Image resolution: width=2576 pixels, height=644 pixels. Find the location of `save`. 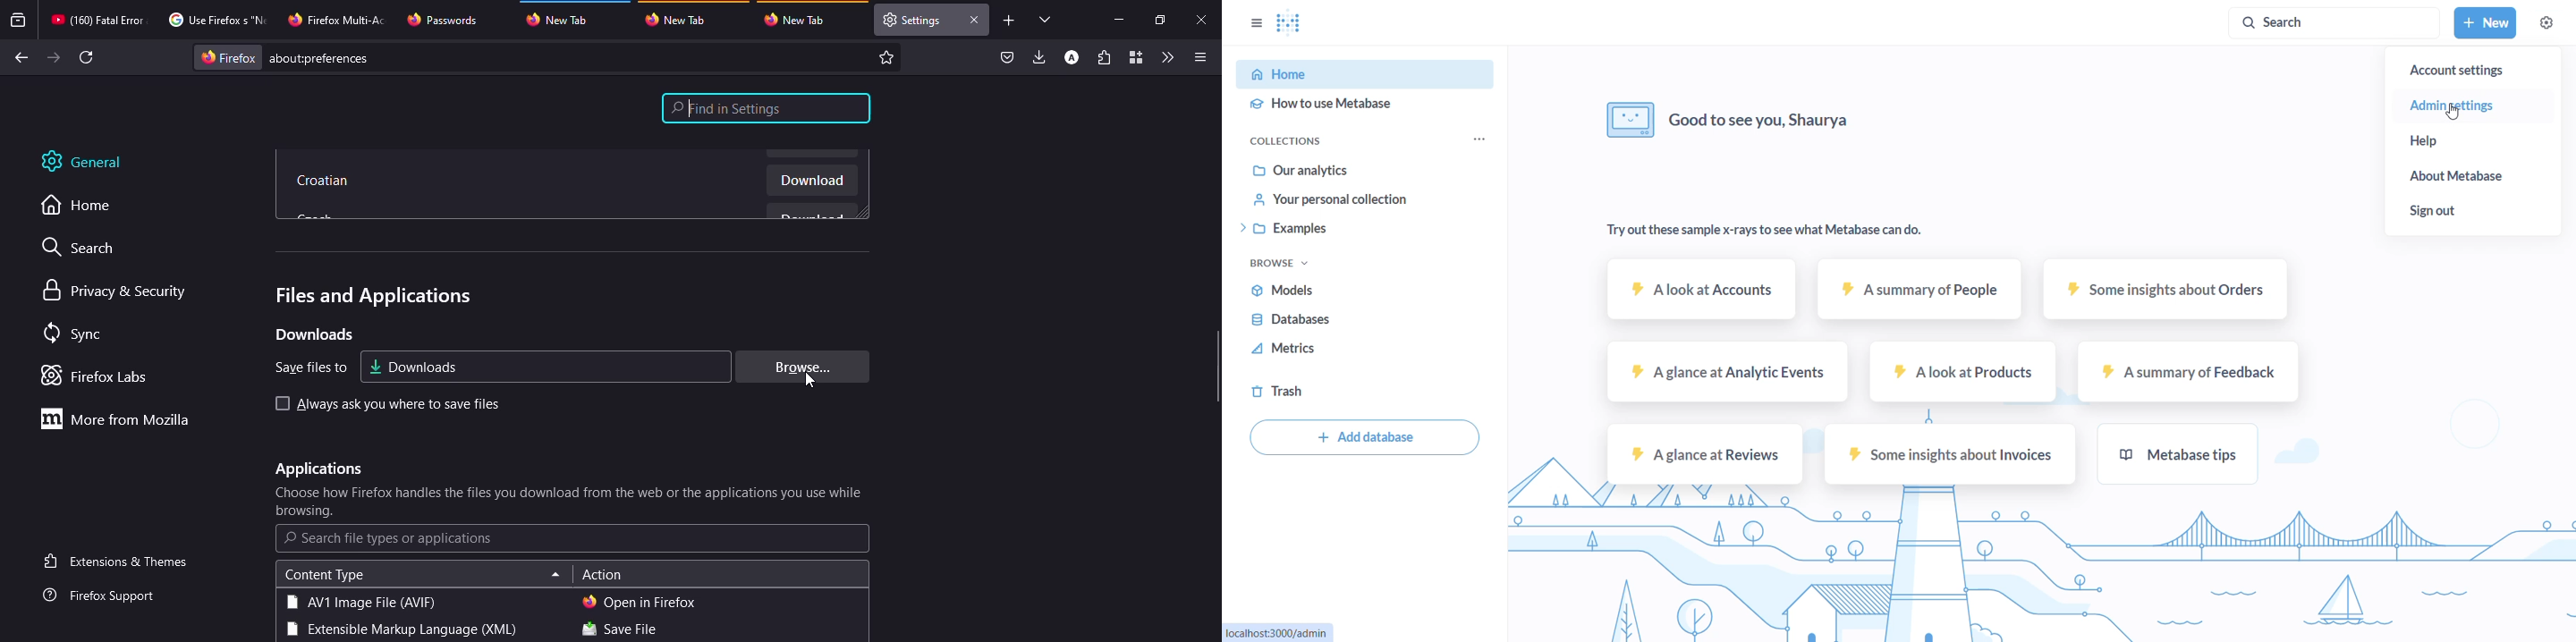

save is located at coordinates (619, 630).